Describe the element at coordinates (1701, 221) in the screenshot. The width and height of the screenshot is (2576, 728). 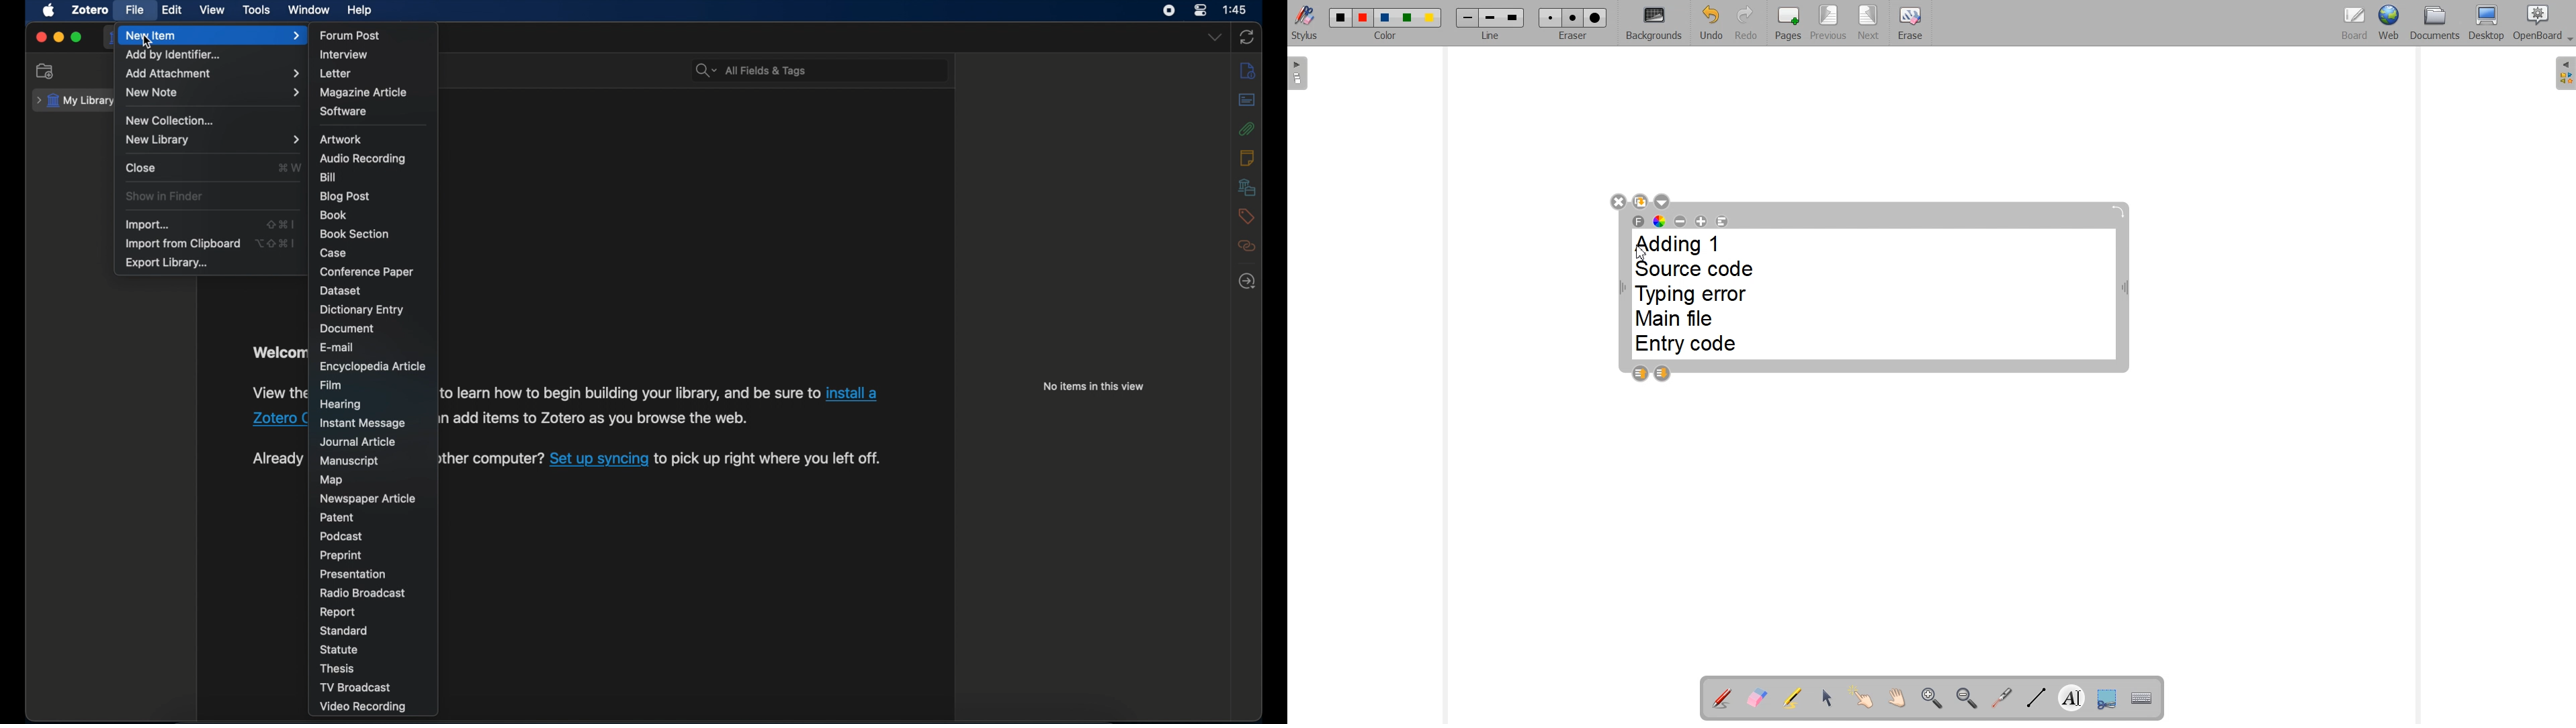
I see `Increase font size ` at that location.